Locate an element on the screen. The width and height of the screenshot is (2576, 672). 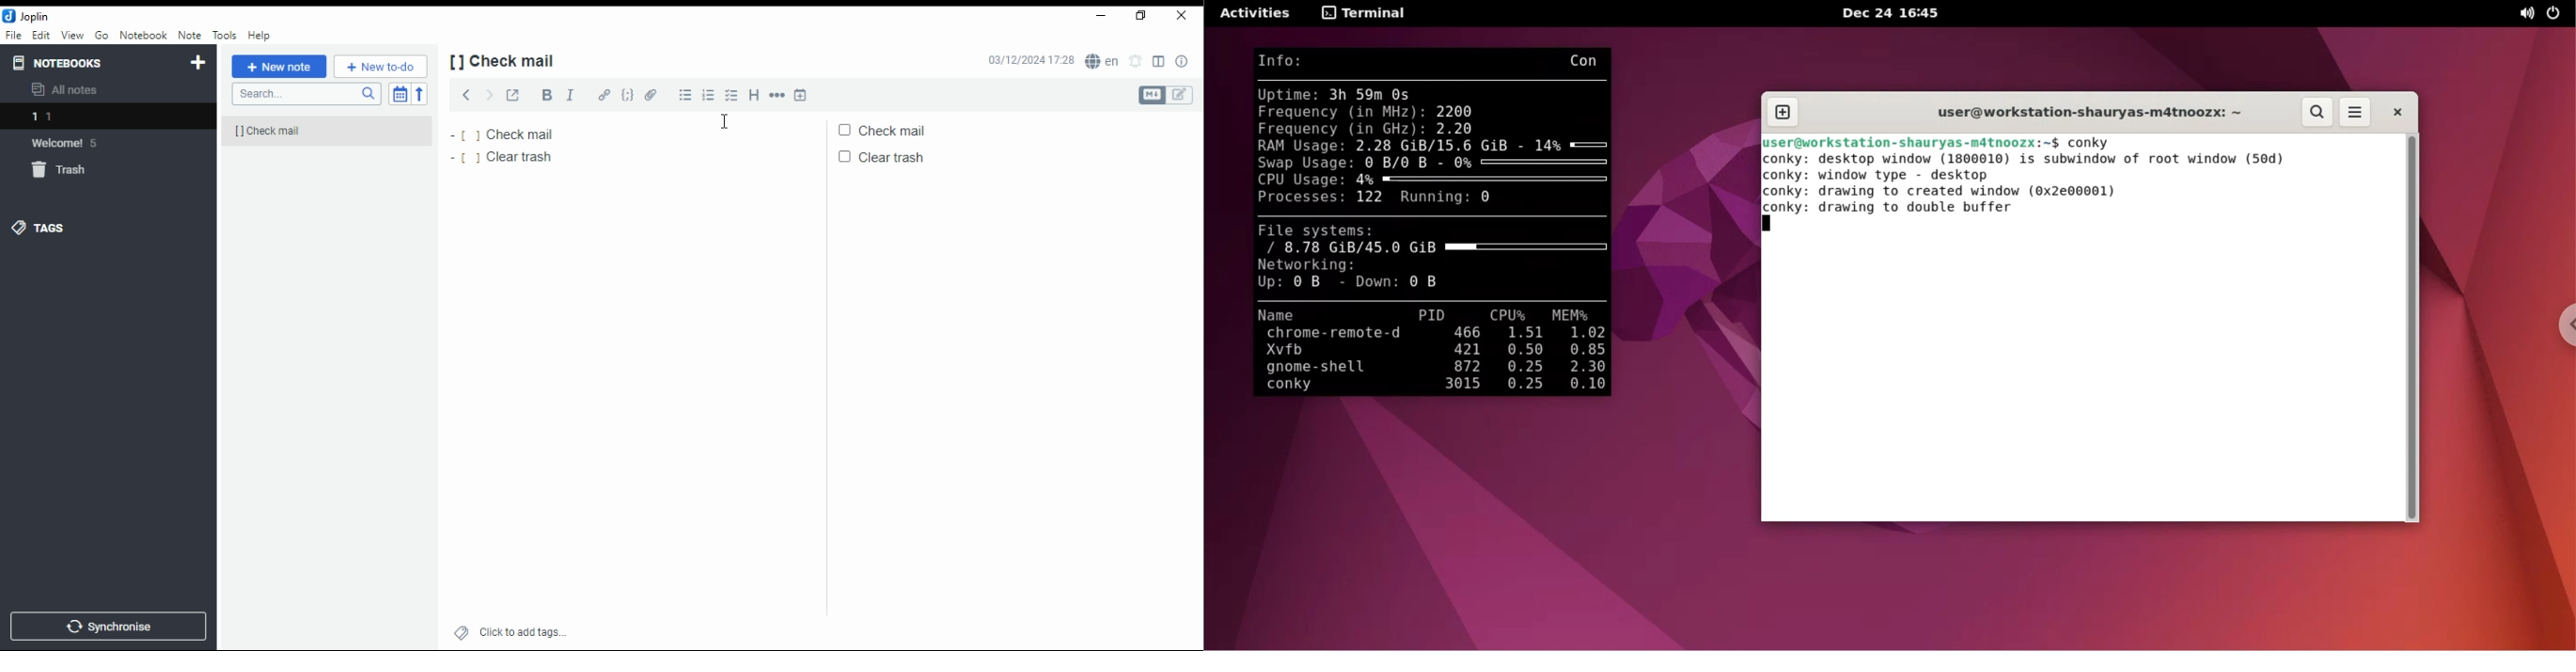
new note is located at coordinates (279, 67).